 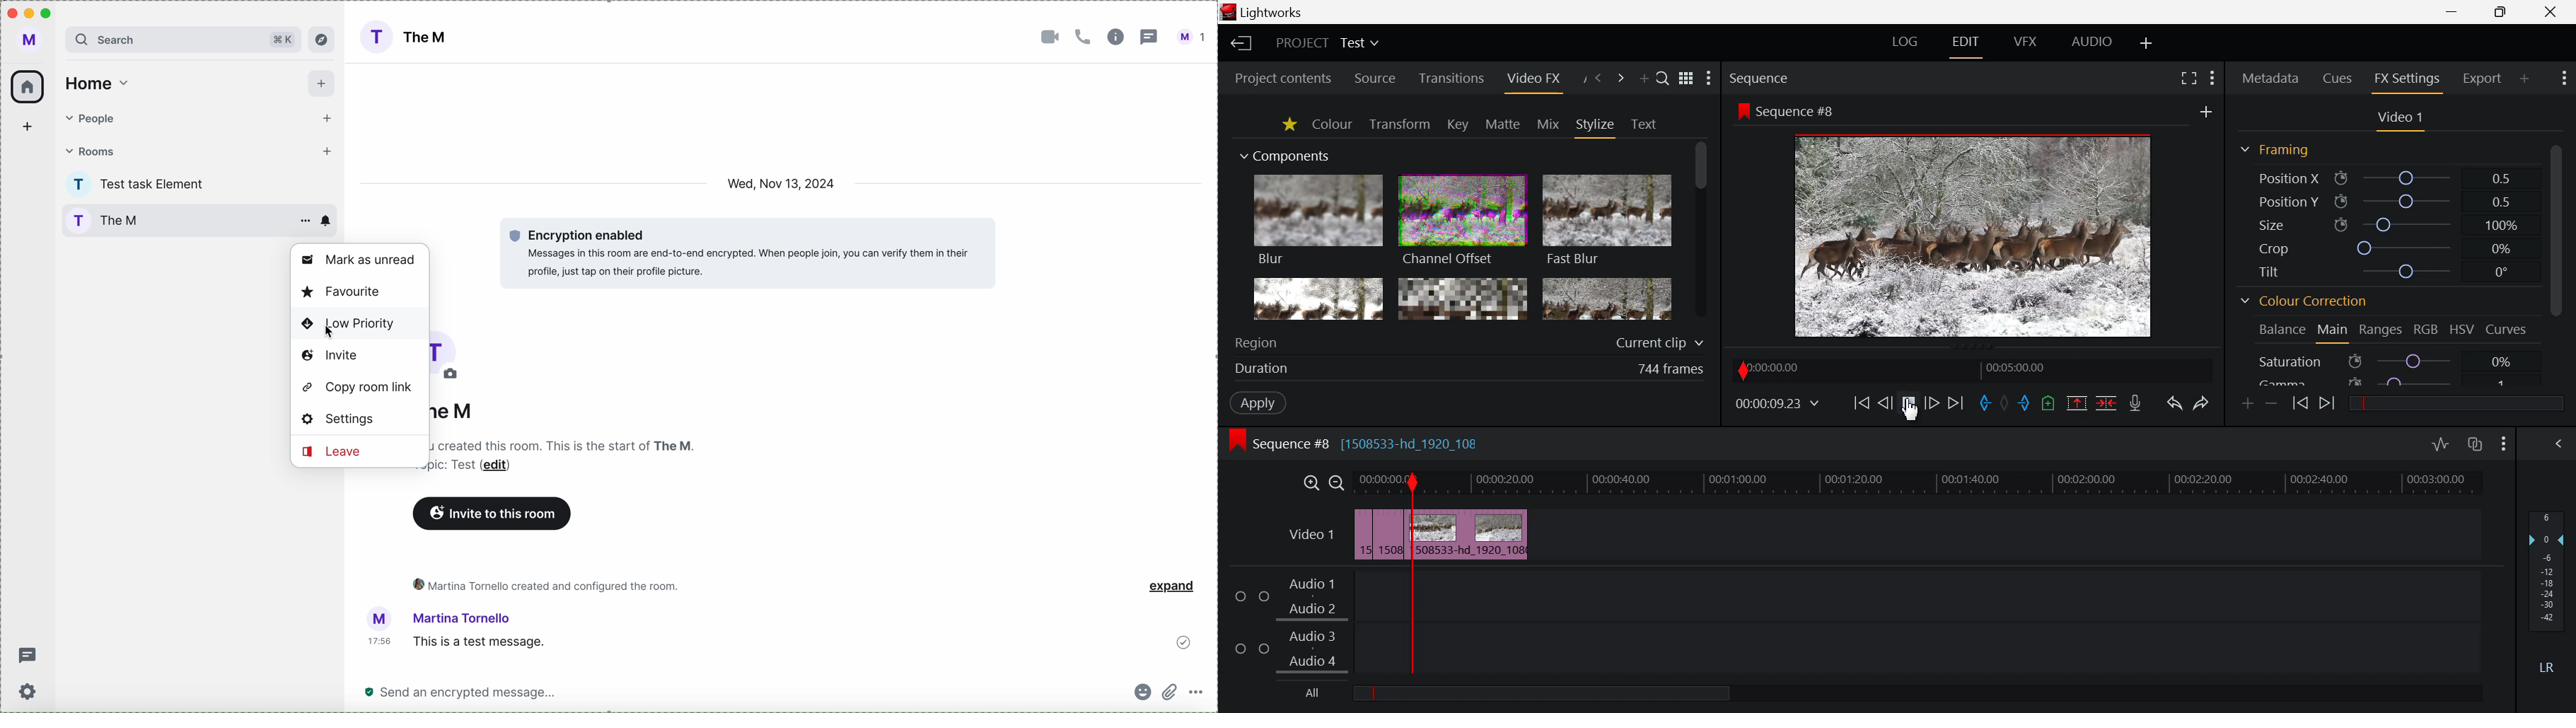 What do you see at coordinates (1970, 369) in the screenshot?
I see `Project Timeline Navigator` at bounding box center [1970, 369].